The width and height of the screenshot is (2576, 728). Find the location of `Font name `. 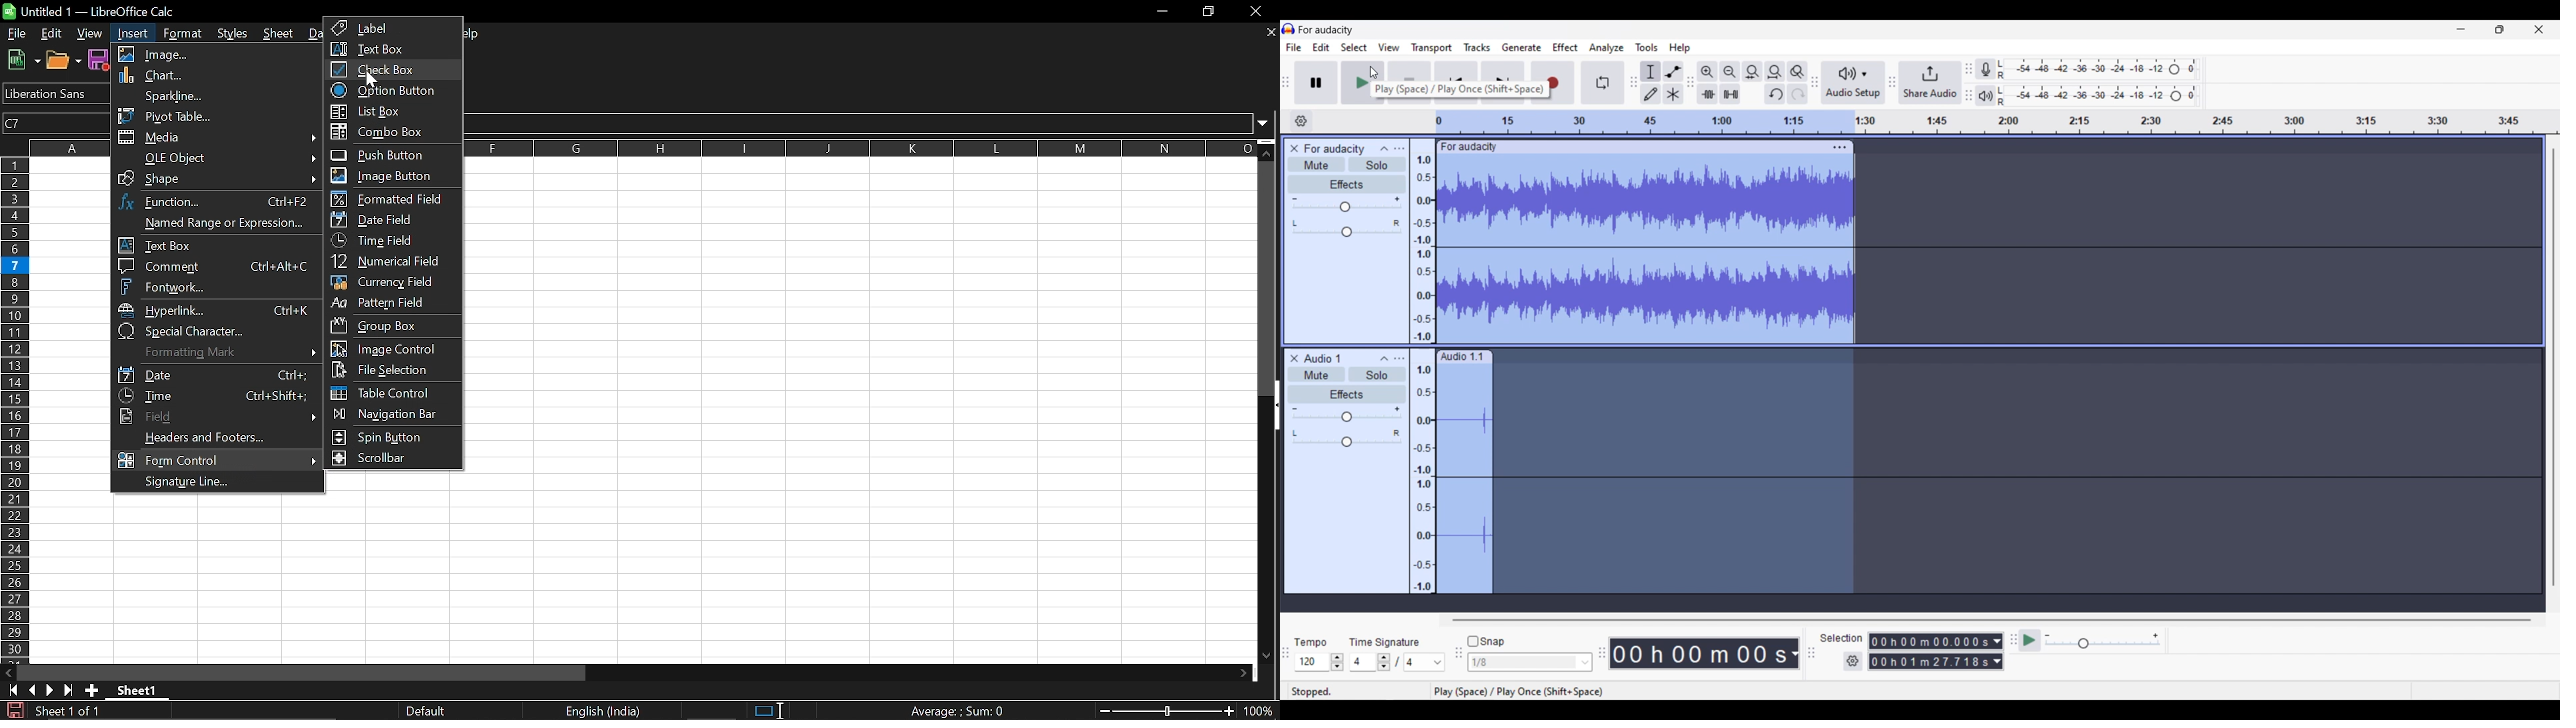

Font name  is located at coordinates (53, 93).